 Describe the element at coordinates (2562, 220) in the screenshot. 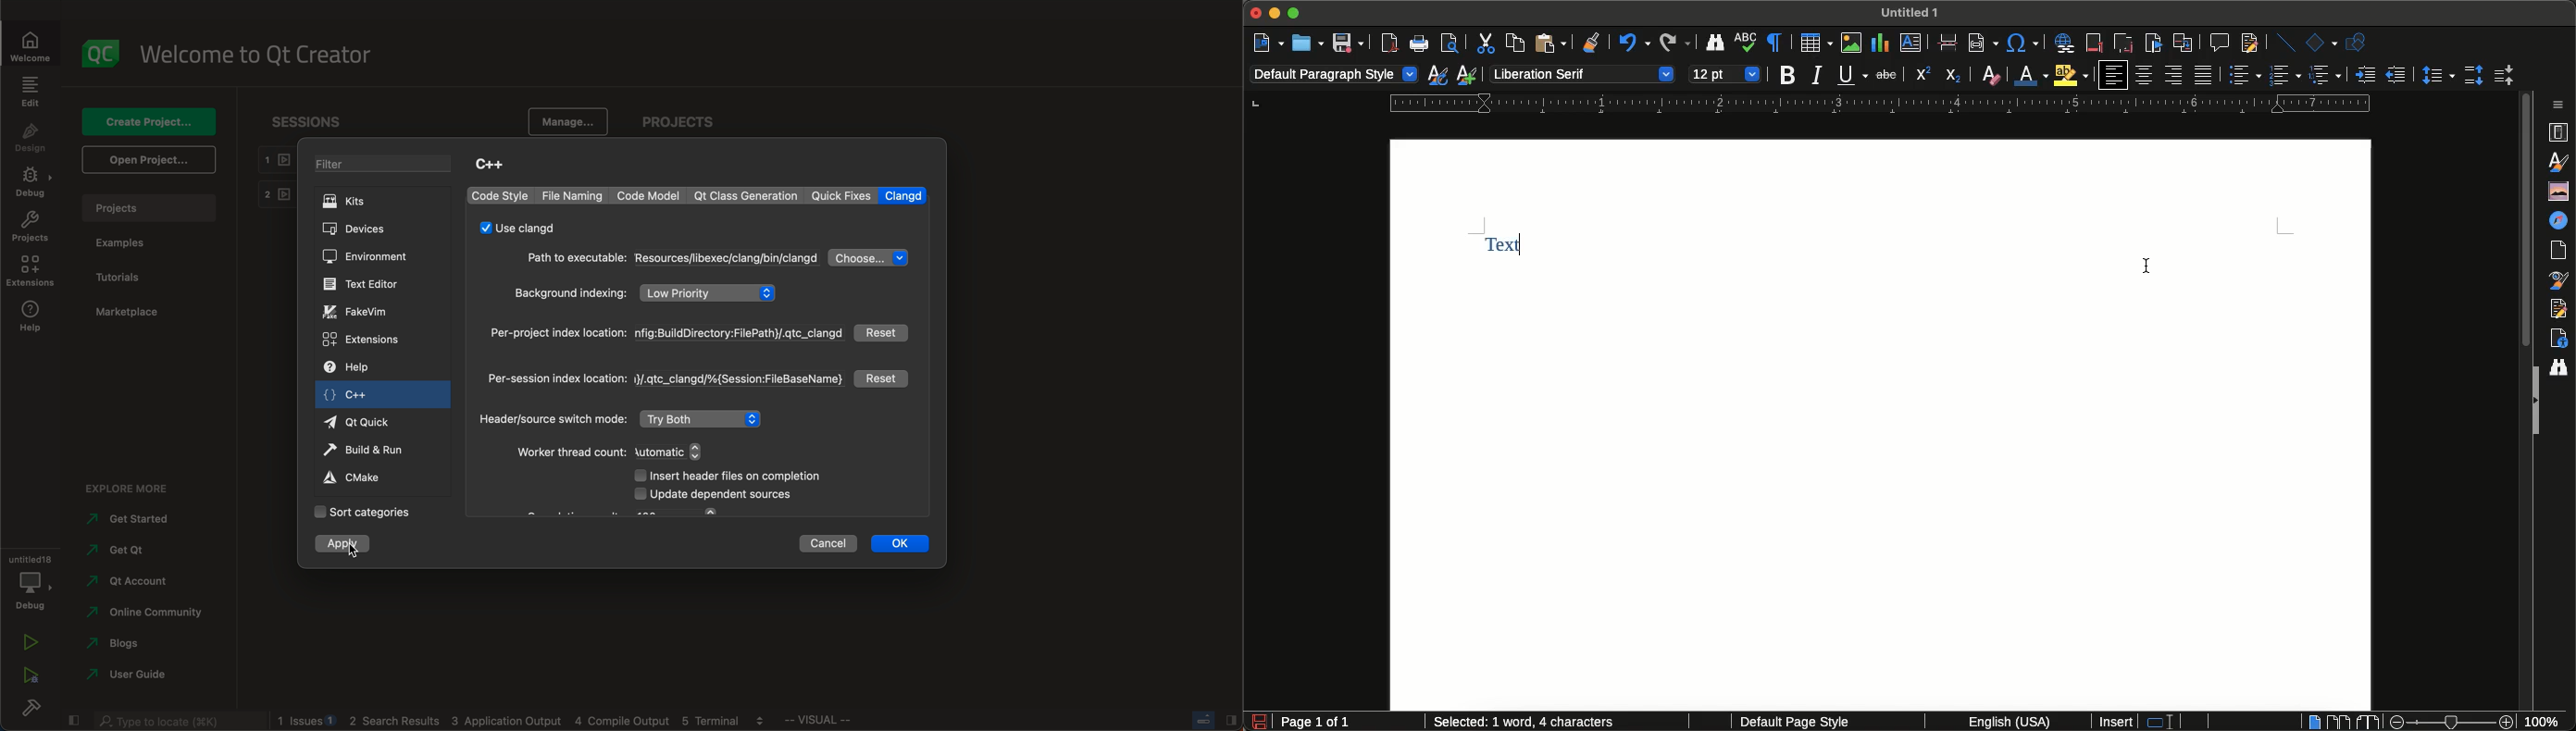

I see `Navigator` at that location.